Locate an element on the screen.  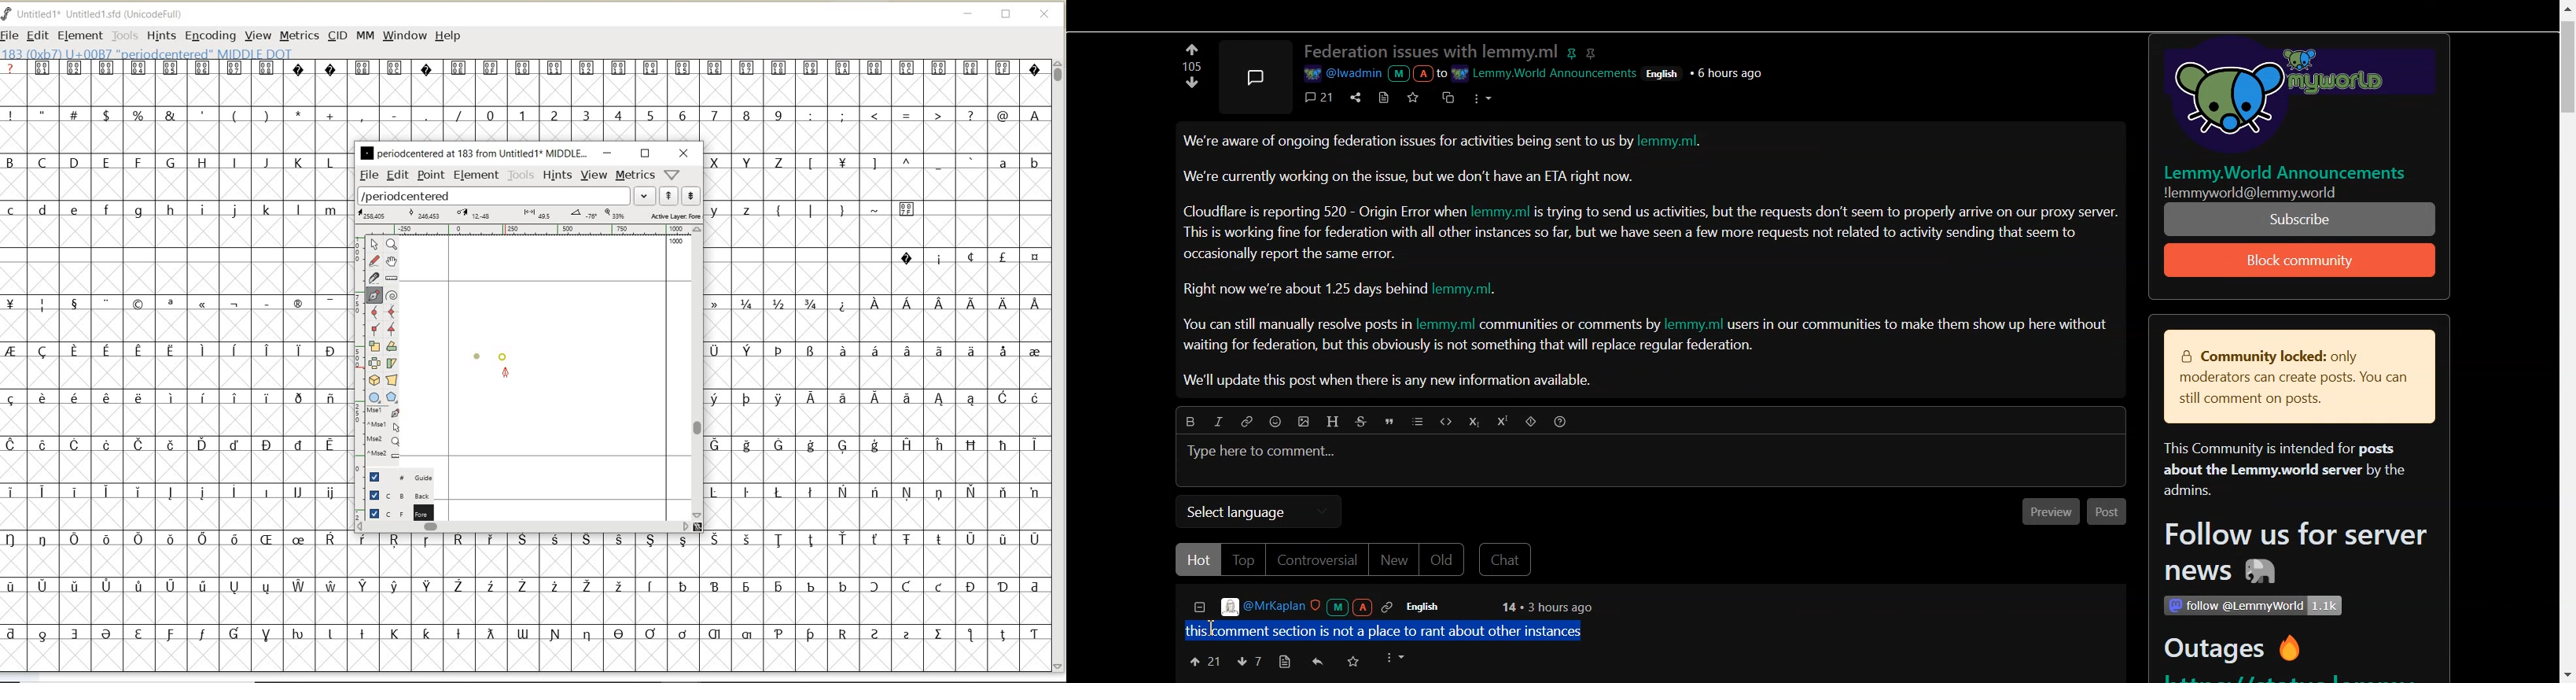
Upvote is located at coordinates (1204, 660).